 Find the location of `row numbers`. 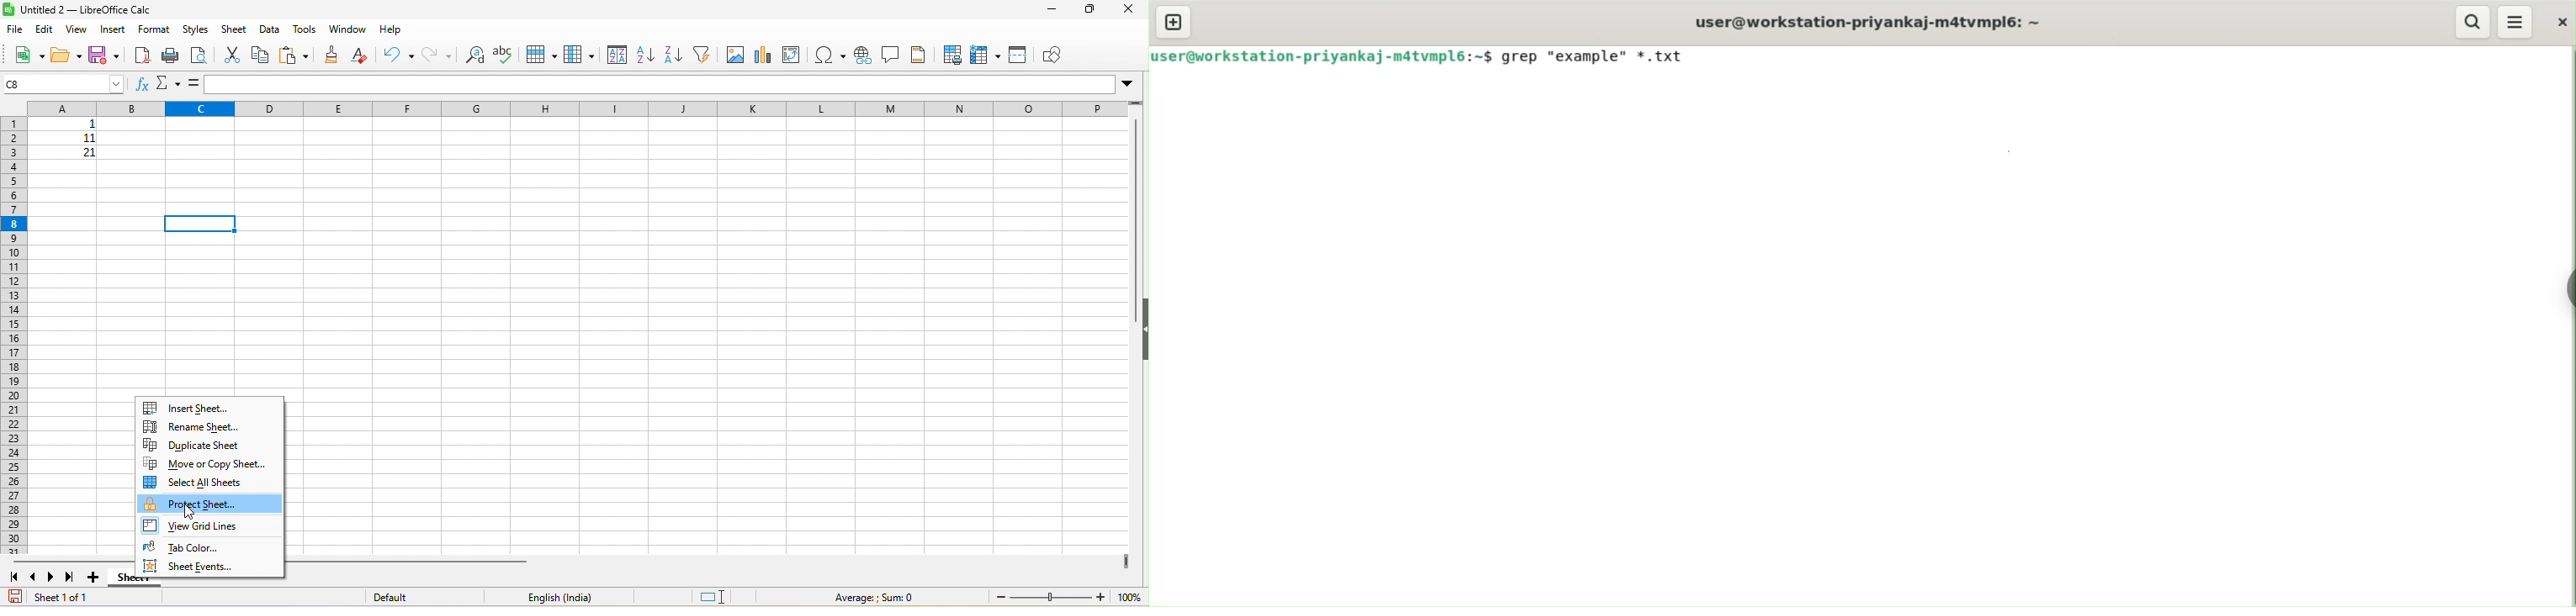

row numbers is located at coordinates (16, 335).